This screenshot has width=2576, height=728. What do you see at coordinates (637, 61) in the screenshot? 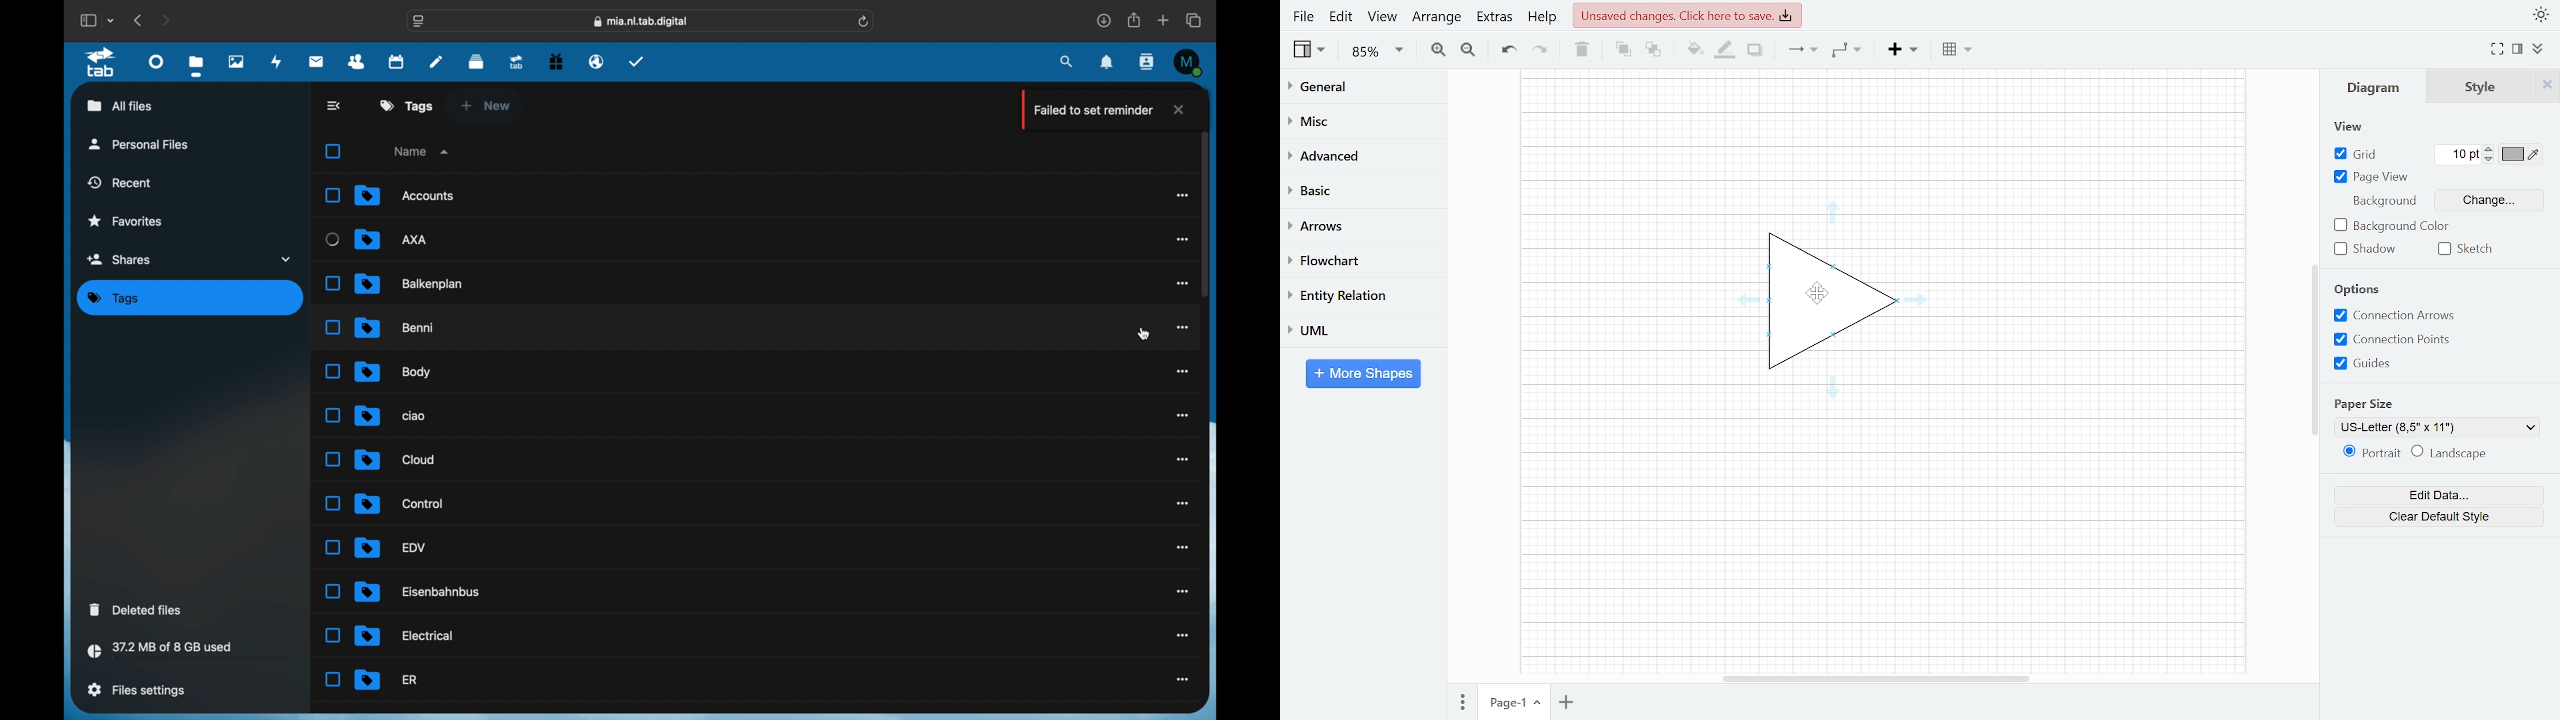
I see `tasks` at bounding box center [637, 61].